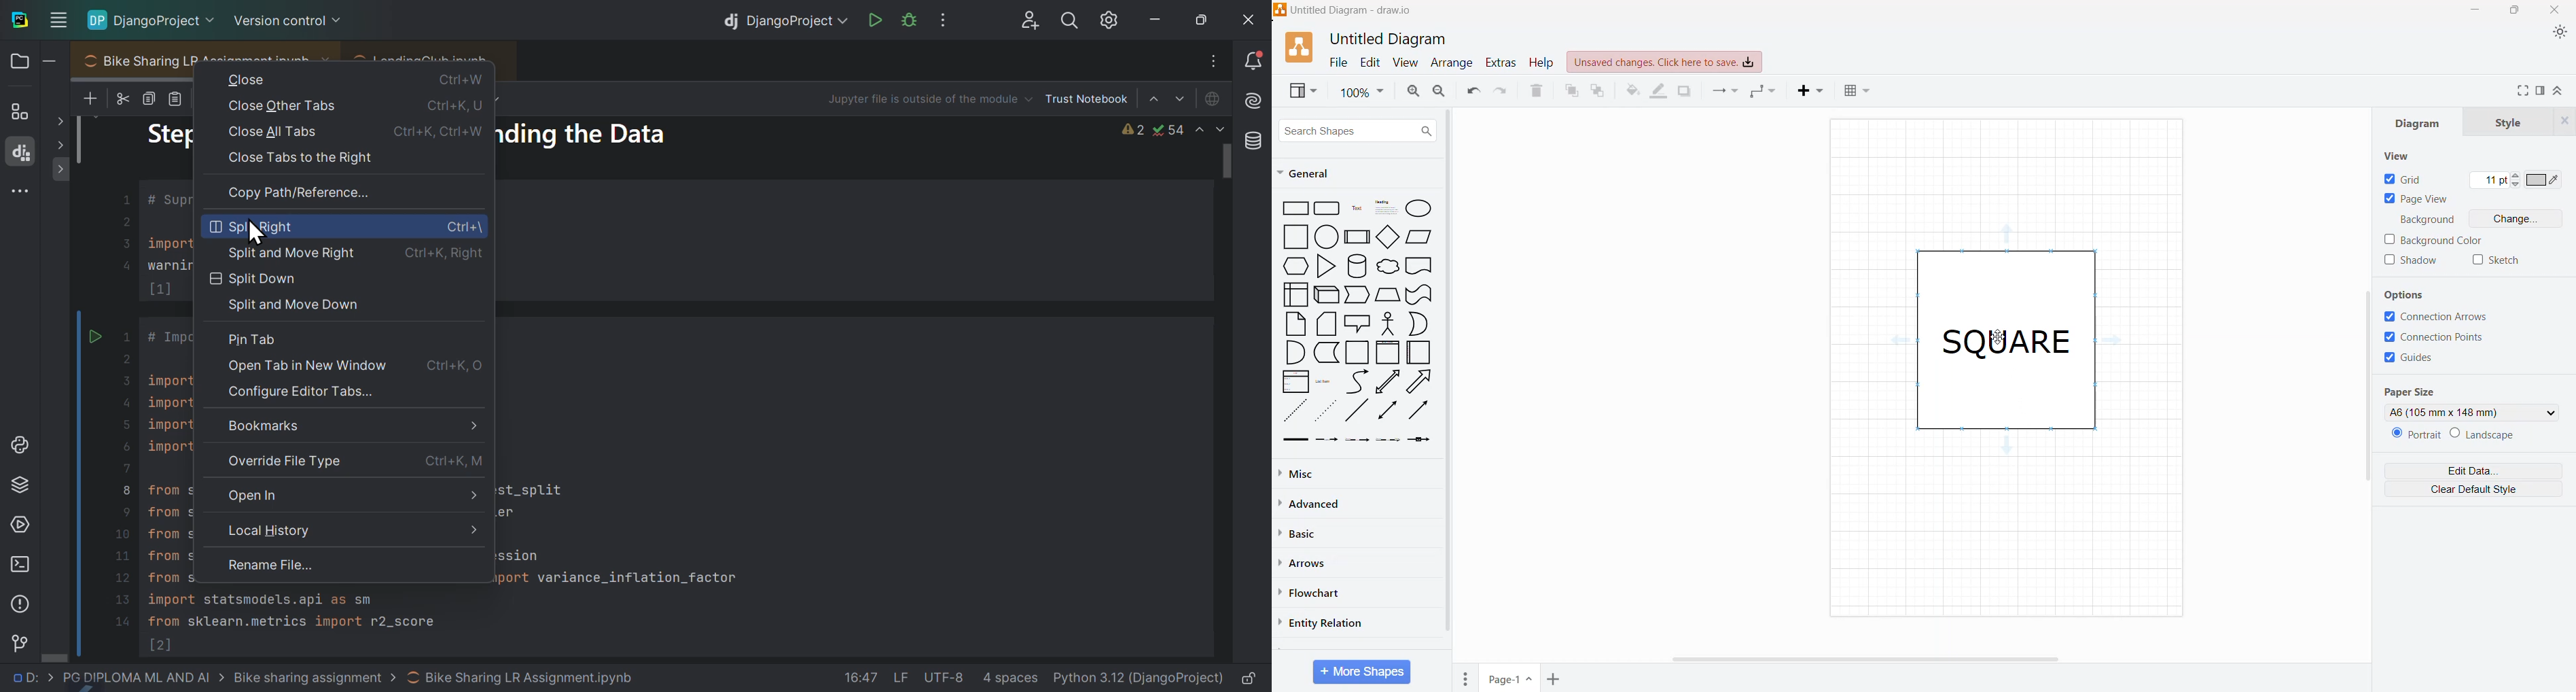 The width and height of the screenshot is (2576, 700). What do you see at coordinates (1419, 265) in the screenshot?
I see `document` at bounding box center [1419, 265].